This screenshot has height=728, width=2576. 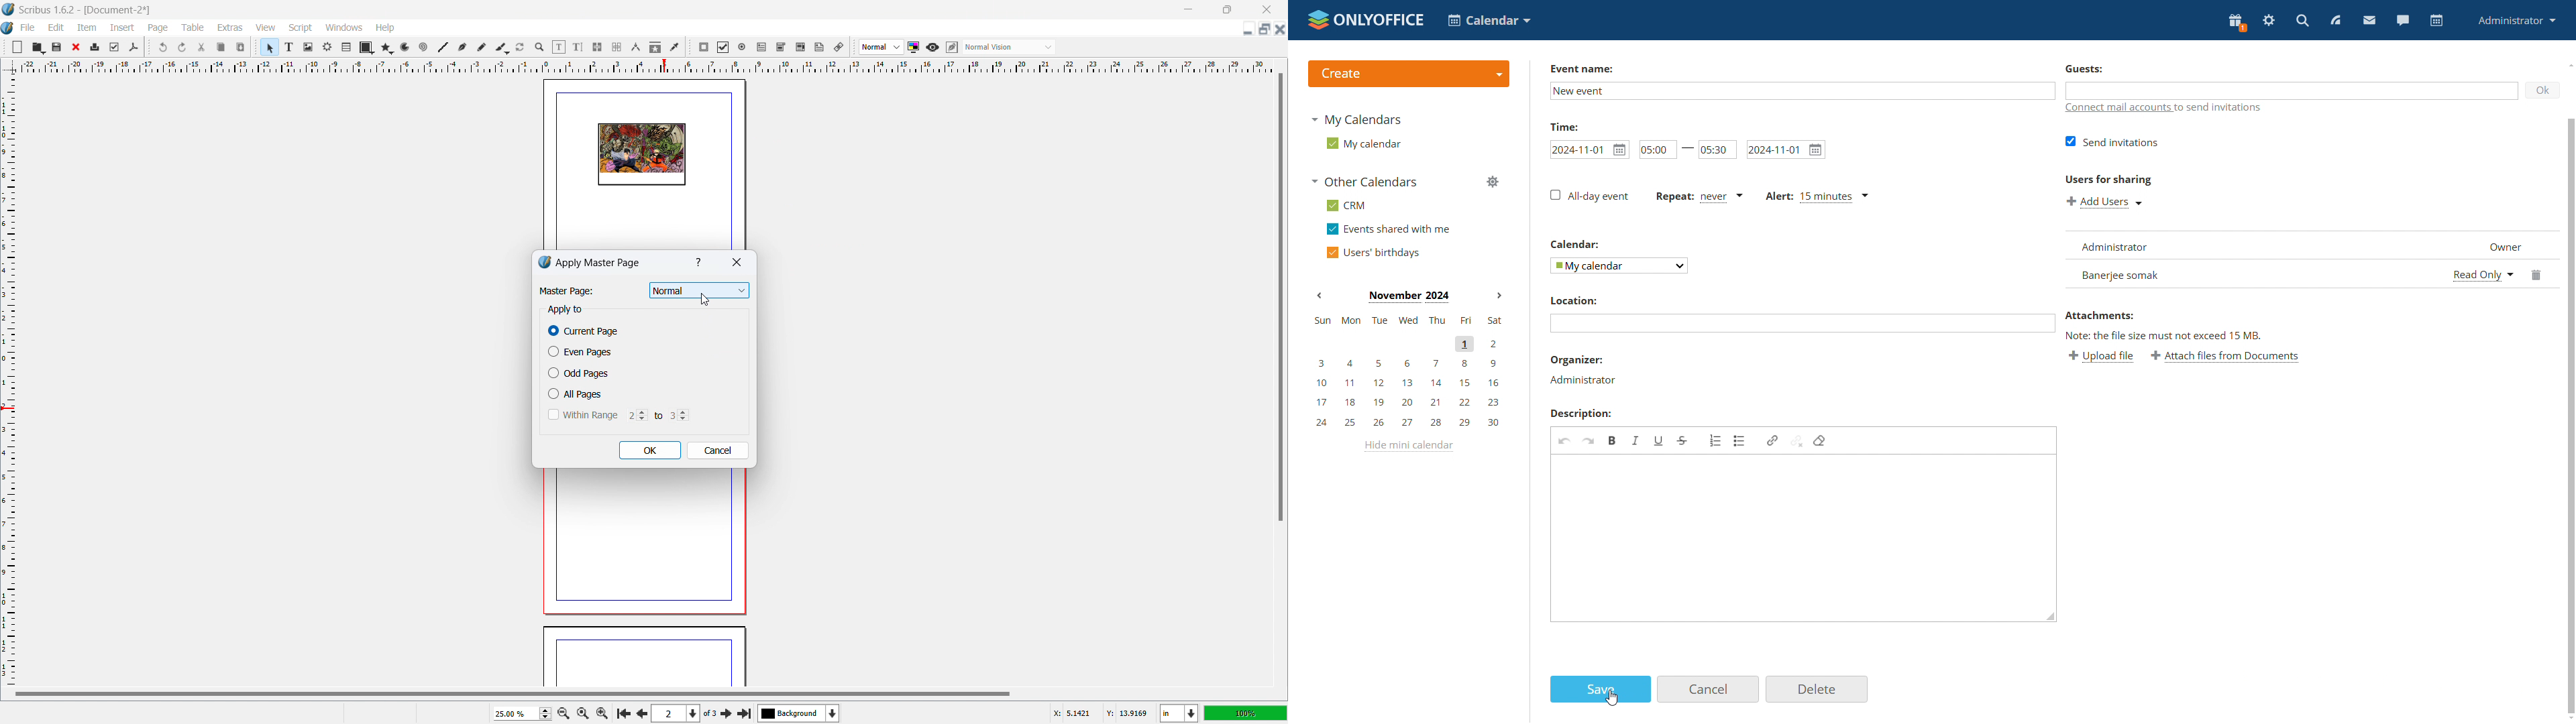 I want to click on Add location, so click(x=1803, y=323).